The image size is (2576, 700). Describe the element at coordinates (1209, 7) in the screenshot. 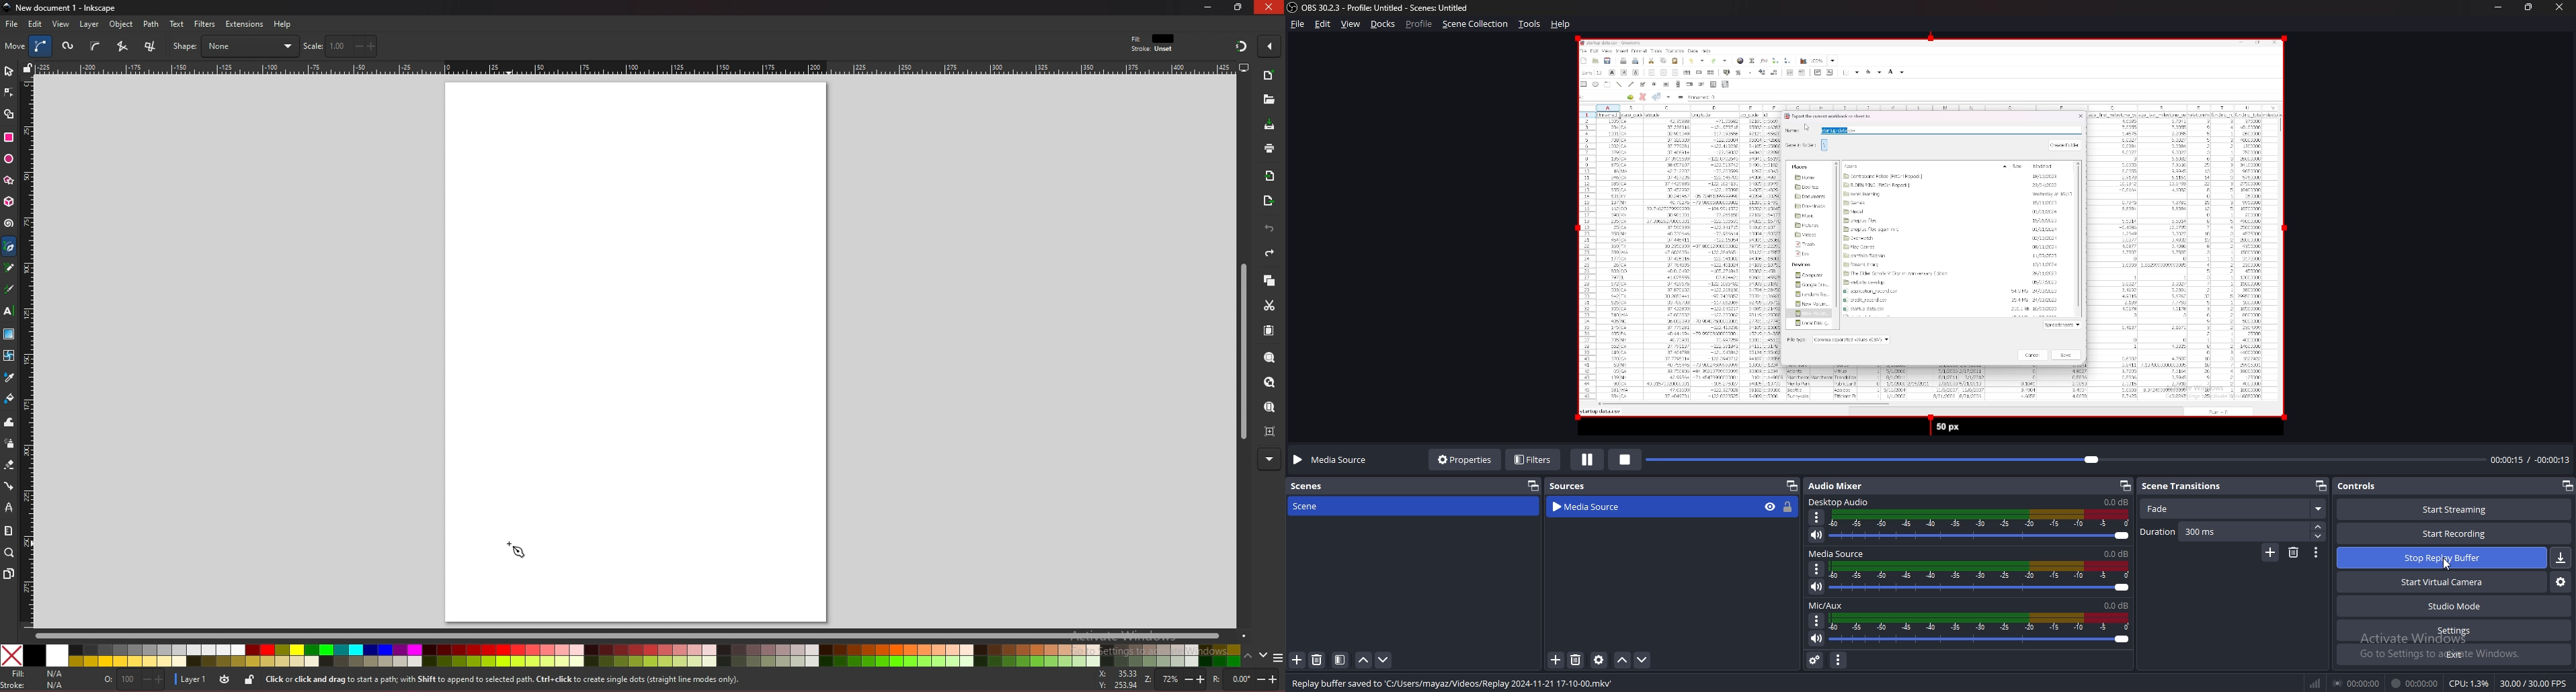

I see `minimize` at that location.